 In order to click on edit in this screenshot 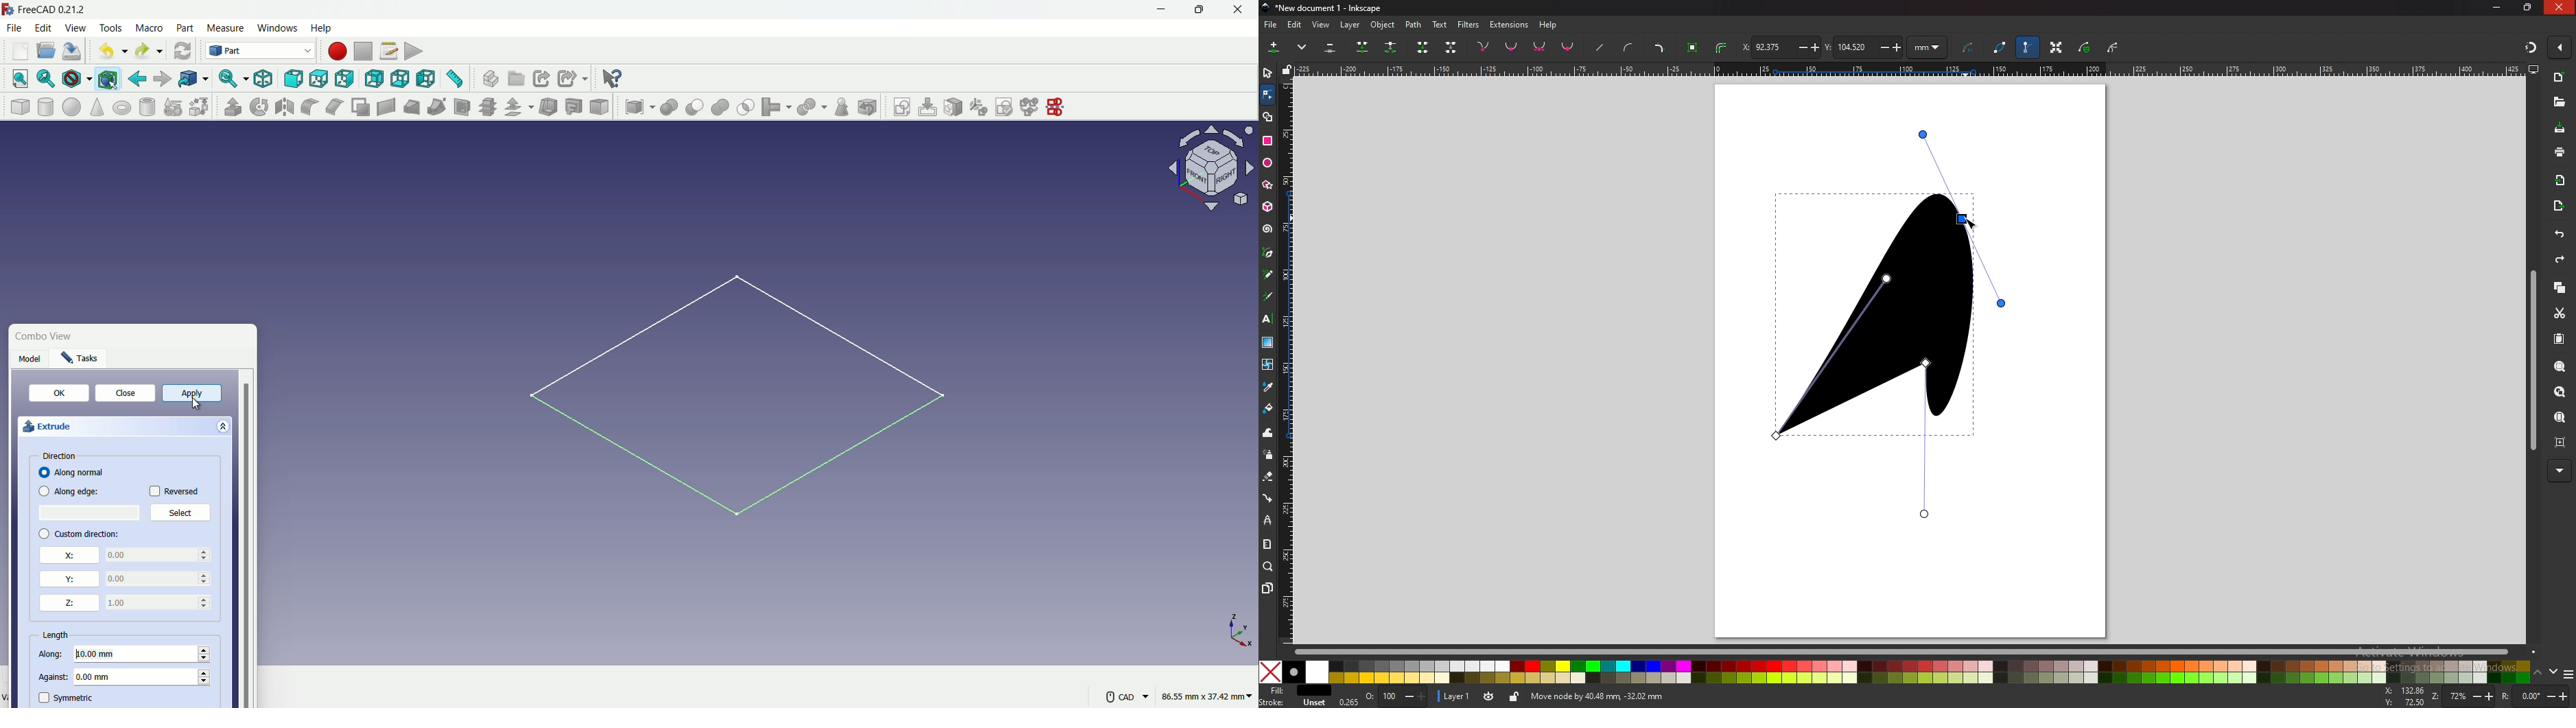, I will do `click(43, 28)`.